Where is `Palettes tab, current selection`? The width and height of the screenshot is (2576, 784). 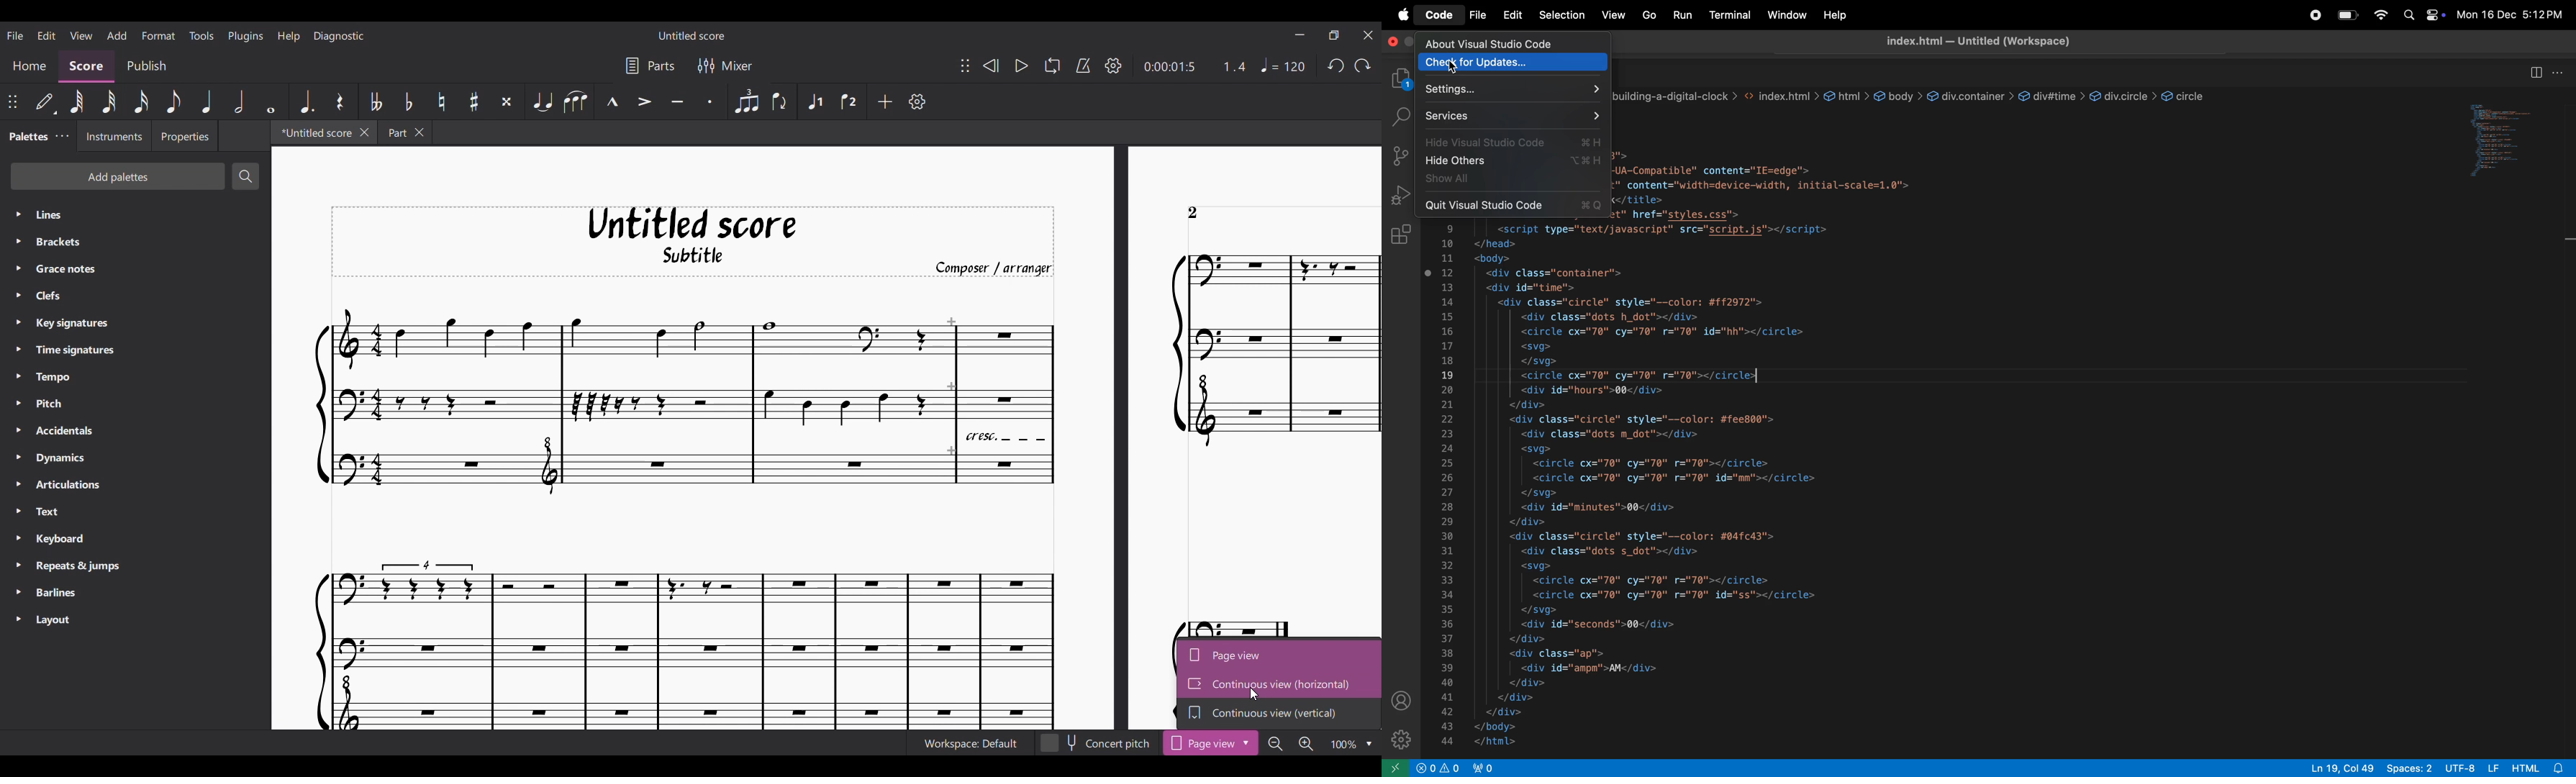
Palettes tab, current selection is located at coordinates (27, 137).